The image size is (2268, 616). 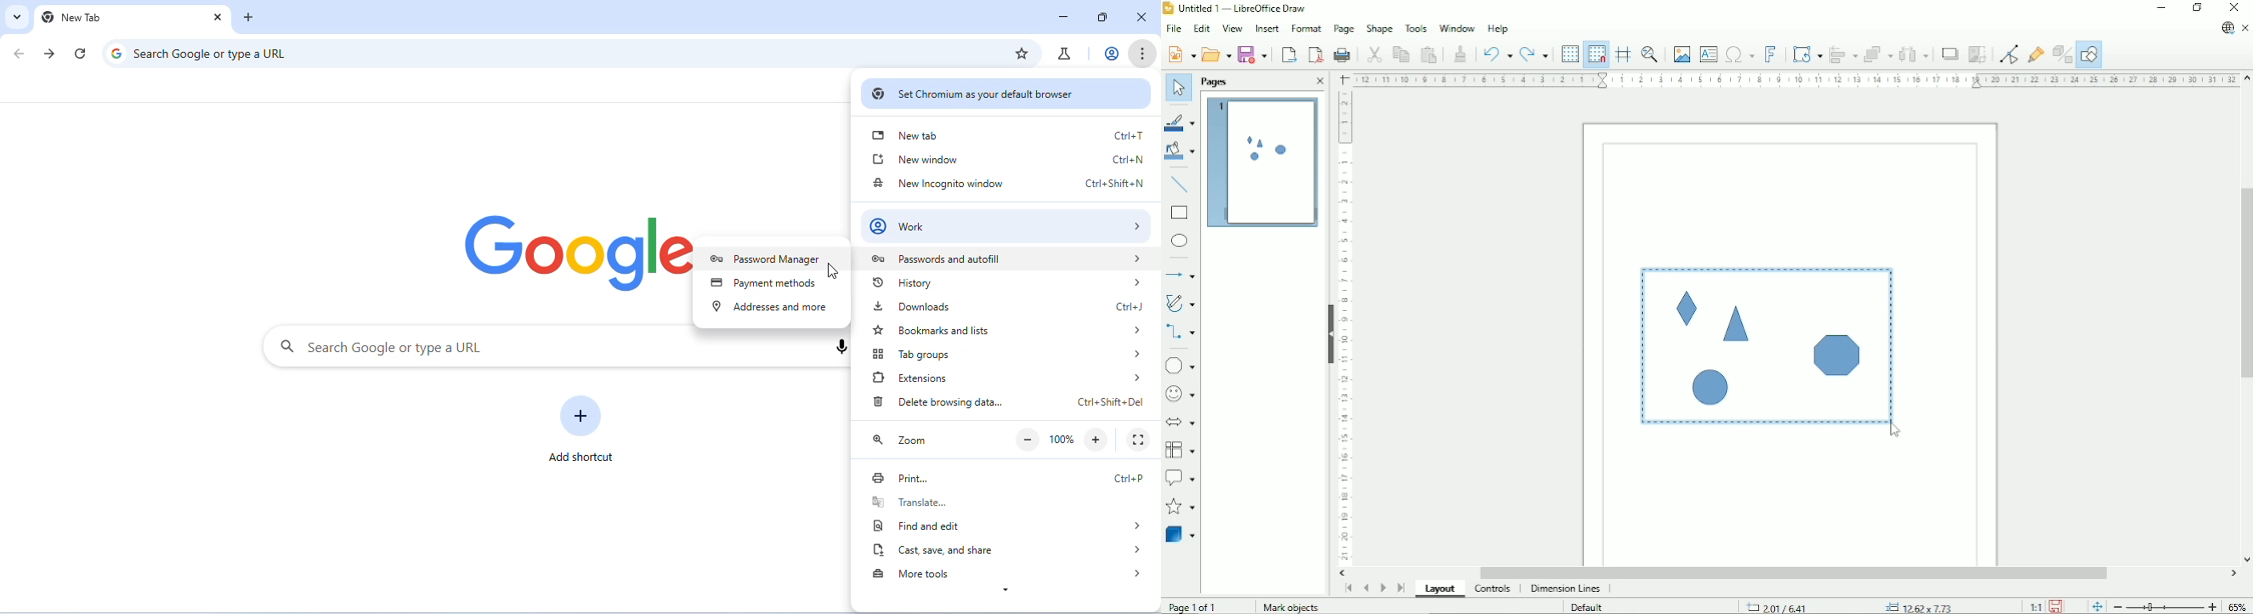 What do you see at coordinates (2245, 286) in the screenshot?
I see `Vertical scrollbar` at bounding box center [2245, 286].